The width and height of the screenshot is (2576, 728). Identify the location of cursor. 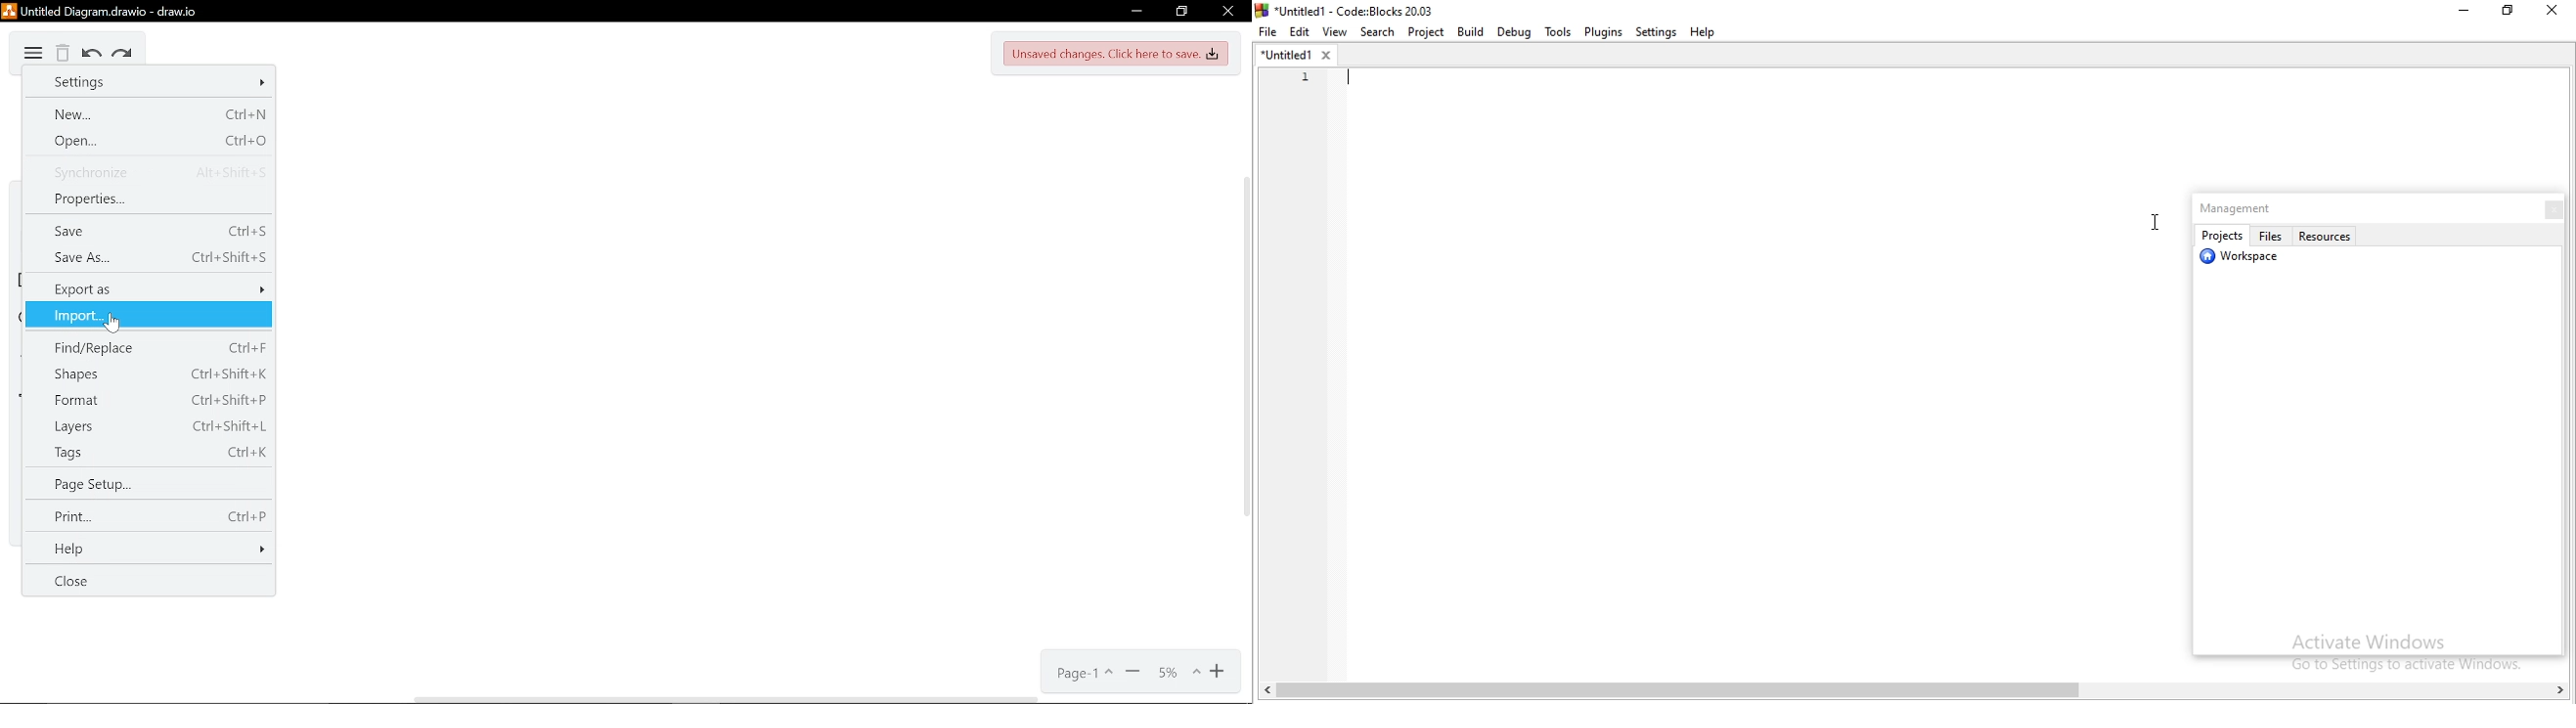
(113, 324).